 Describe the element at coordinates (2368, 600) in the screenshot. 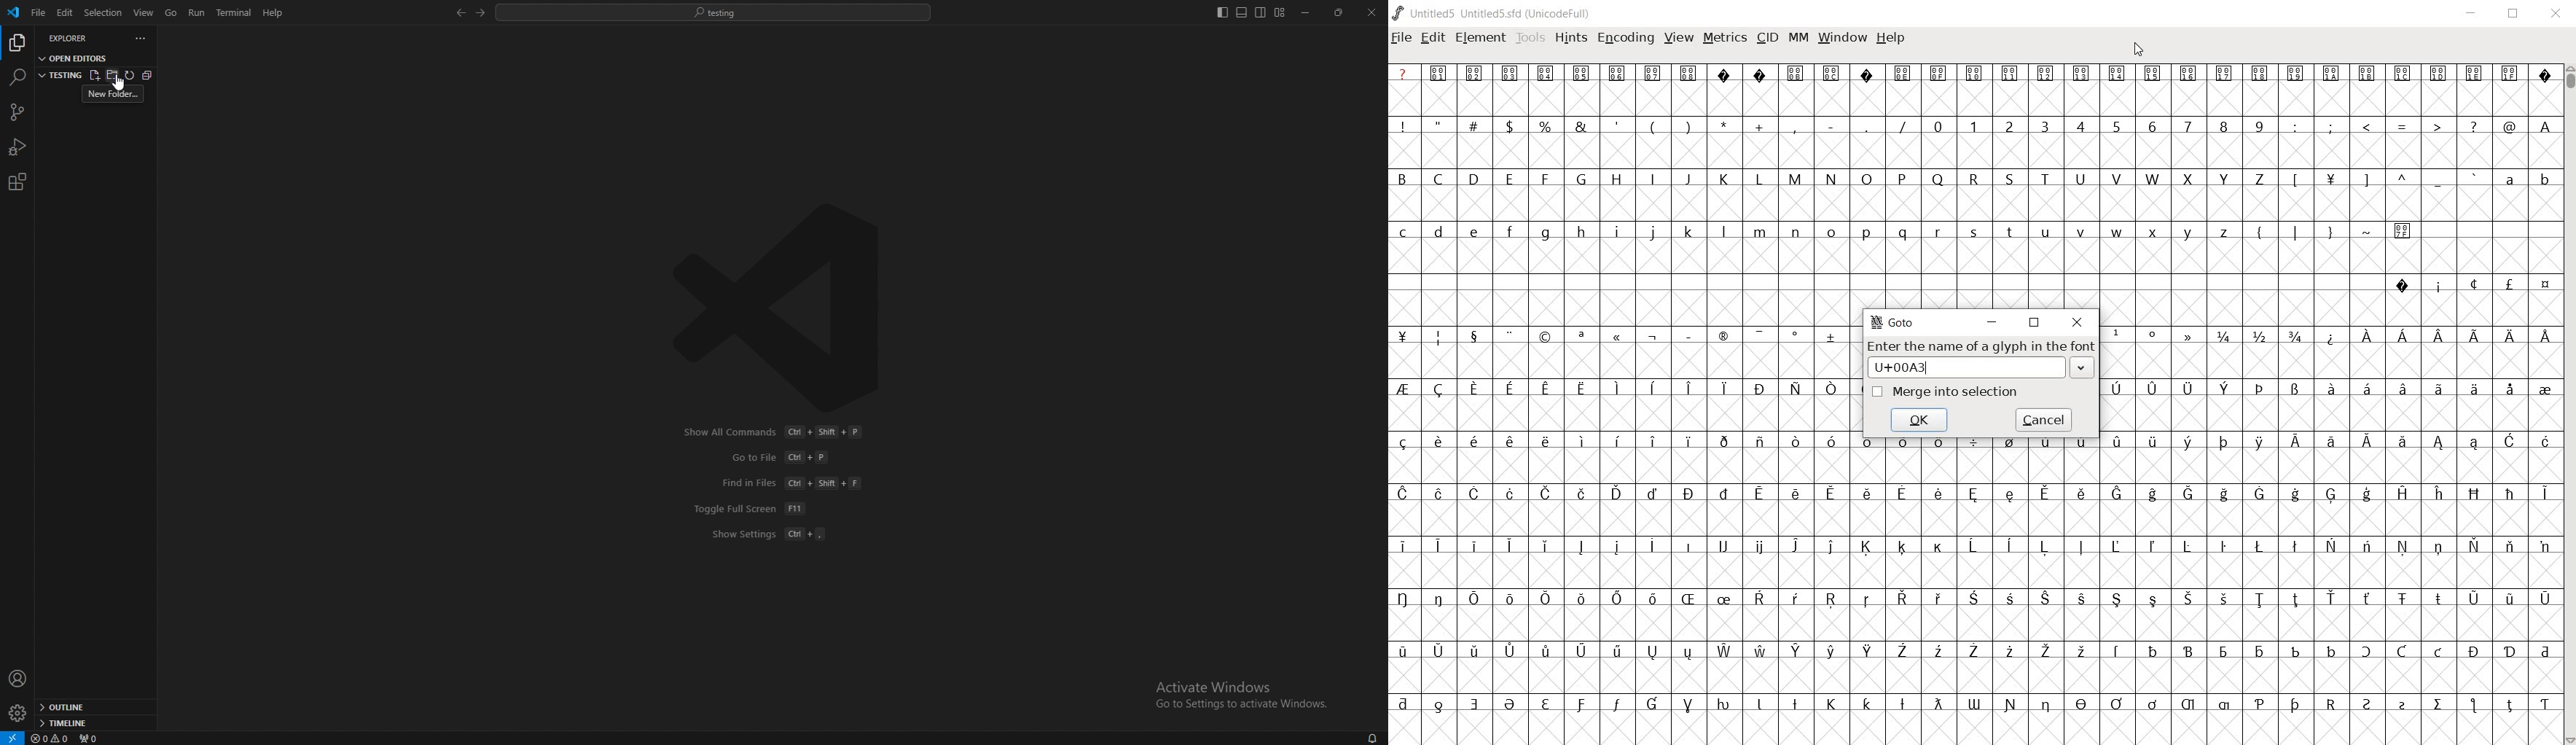

I see `Symbol` at that location.